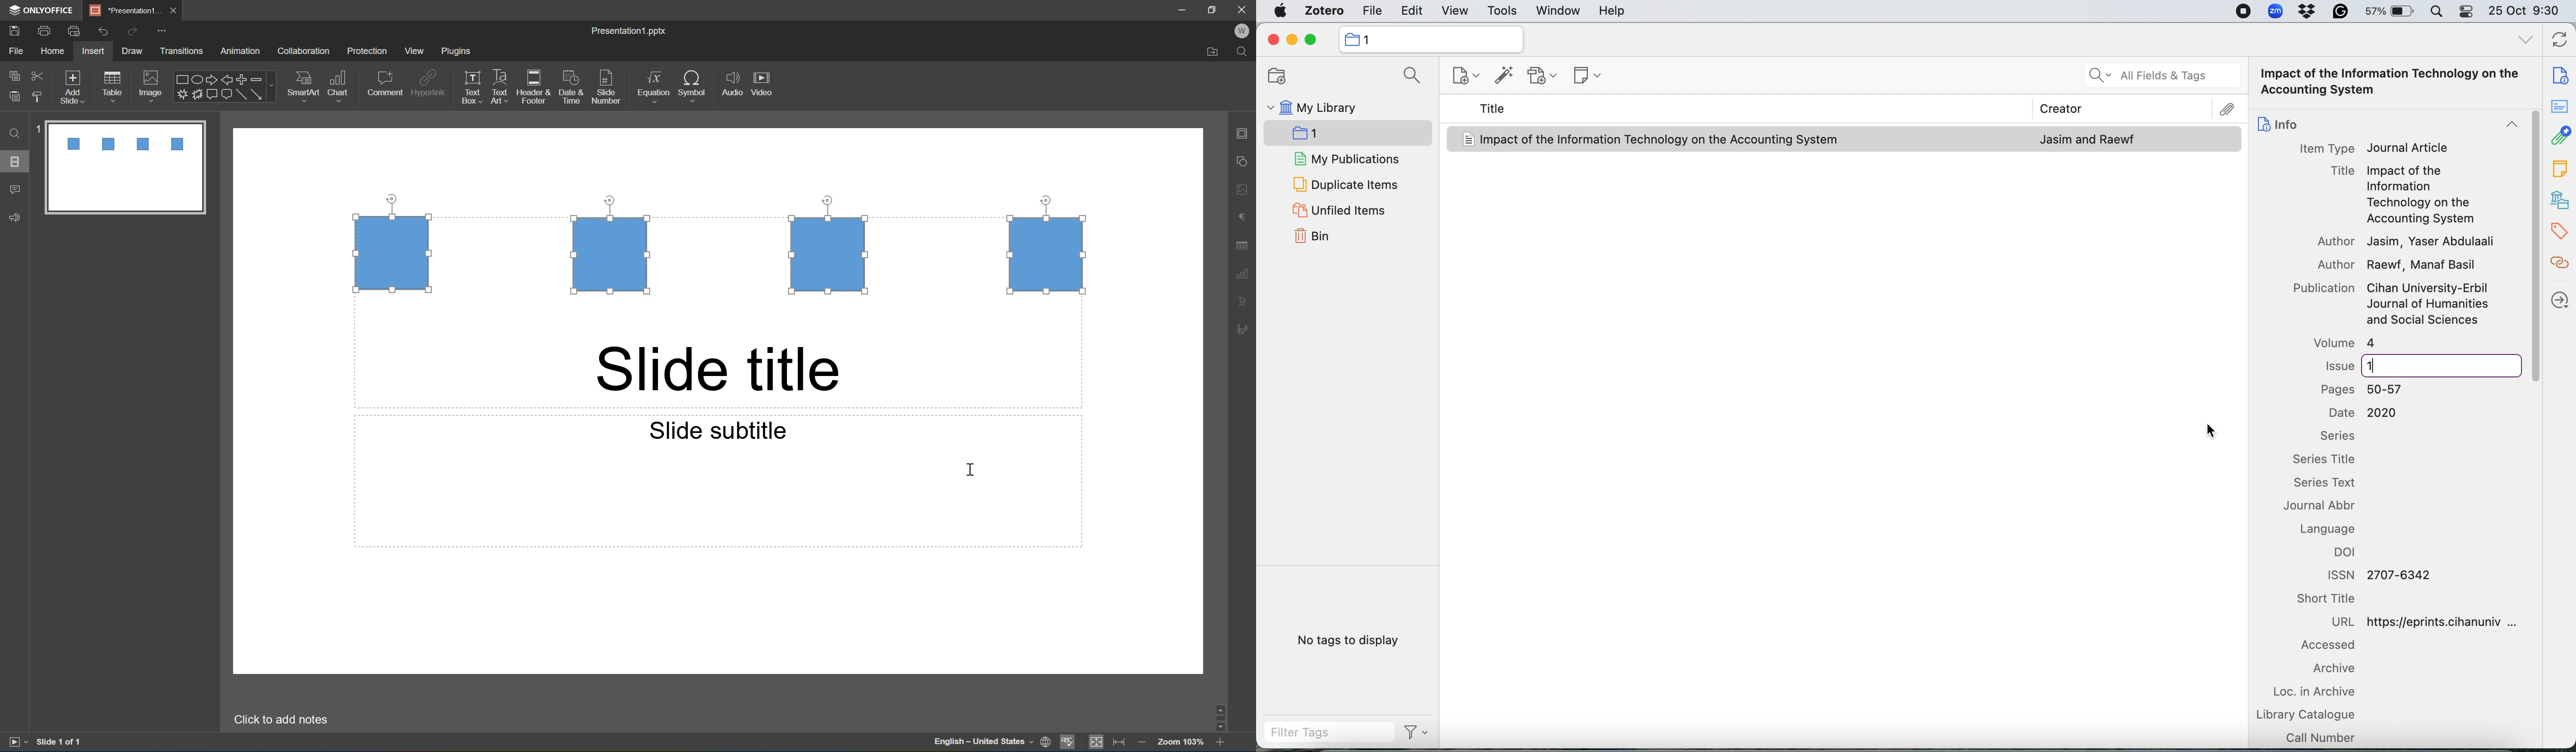  What do you see at coordinates (630, 32) in the screenshot?
I see `Presentation1.pptx` at bounding box center [630, 32].